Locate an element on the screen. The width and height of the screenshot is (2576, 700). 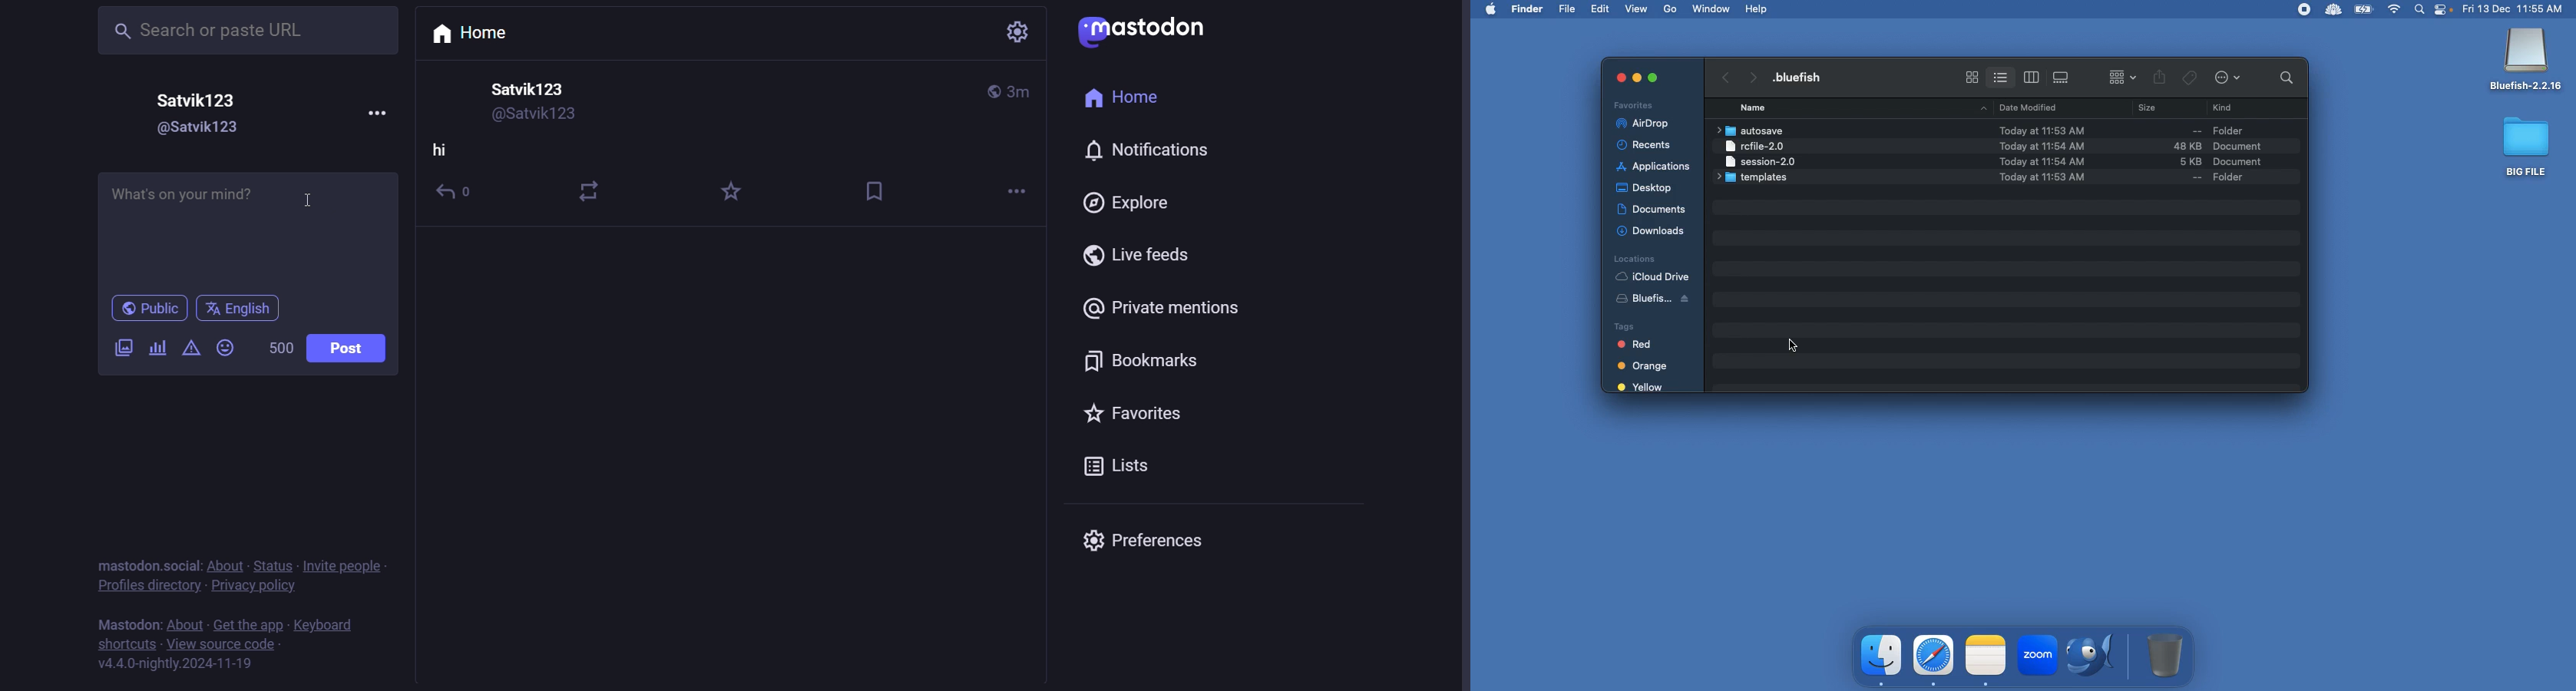
mac logo is located at coordinates (1490, 8).